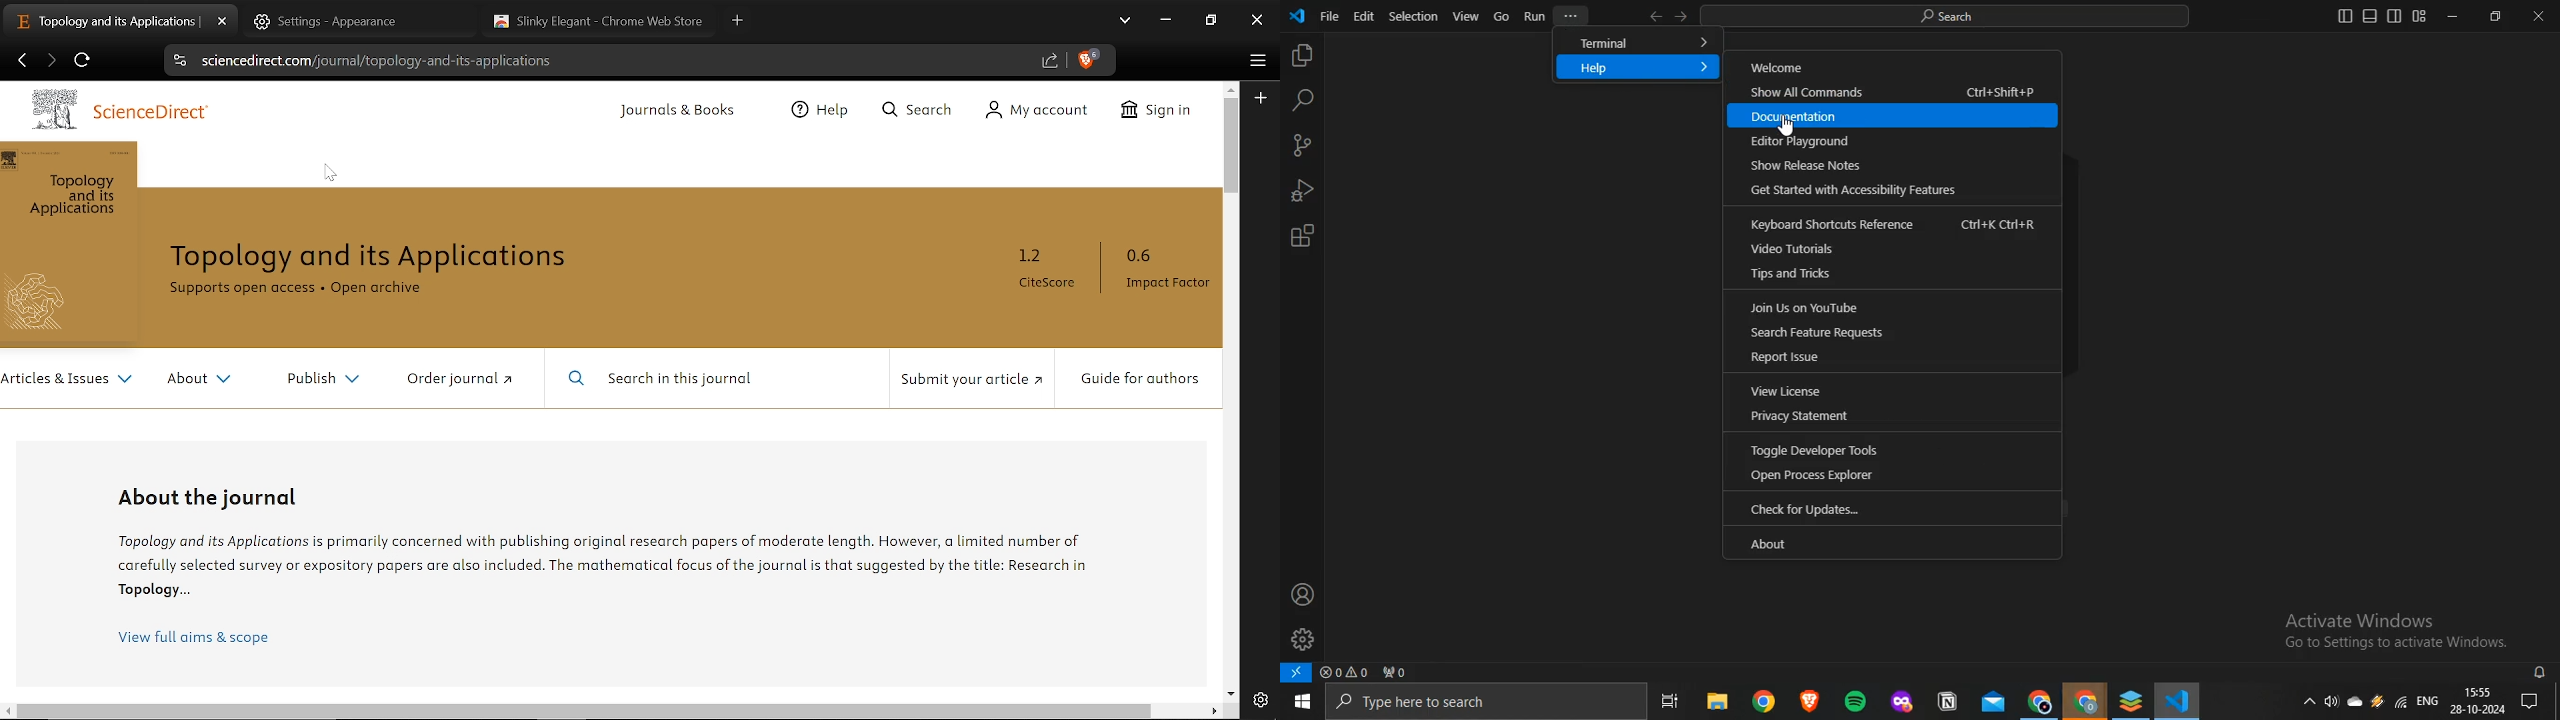 The height and width of the screenshot is (728, 2576). What do you see at coordinates (2538, 702) in the screenshot?
I see `notifications` at bounding box center [2538, 702].